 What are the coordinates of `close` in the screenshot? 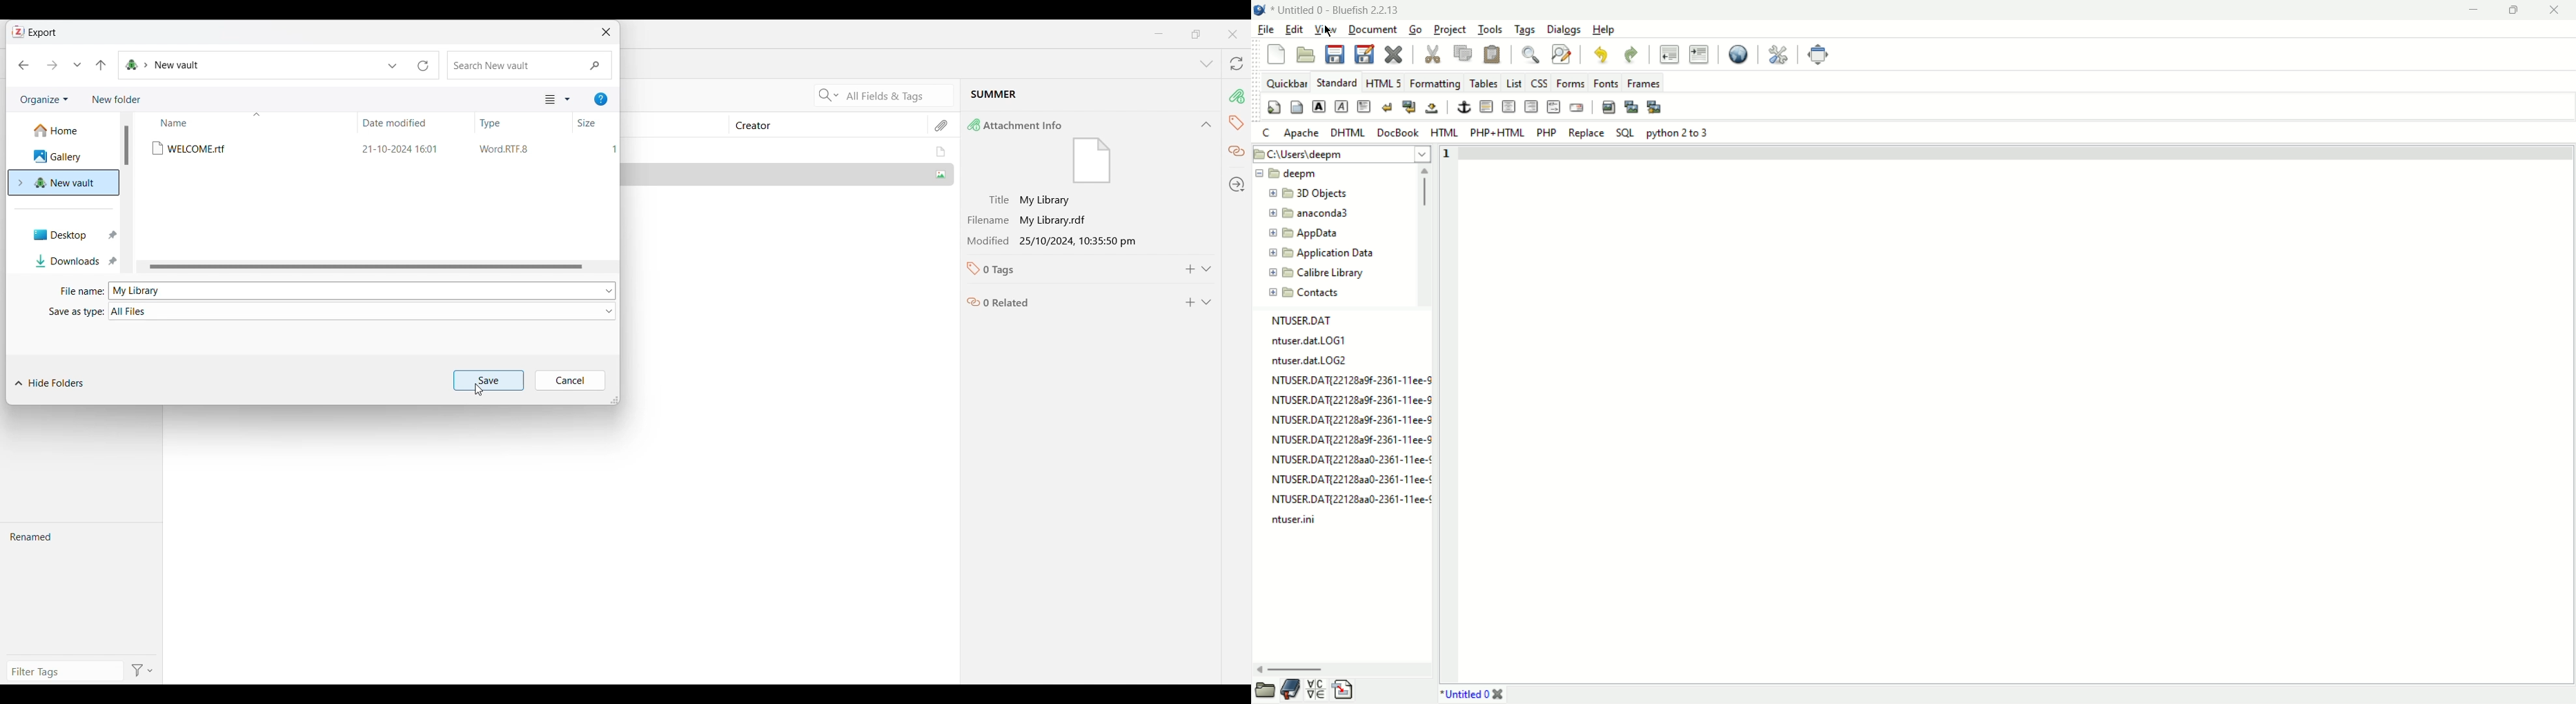 It's located at (1393, 54).